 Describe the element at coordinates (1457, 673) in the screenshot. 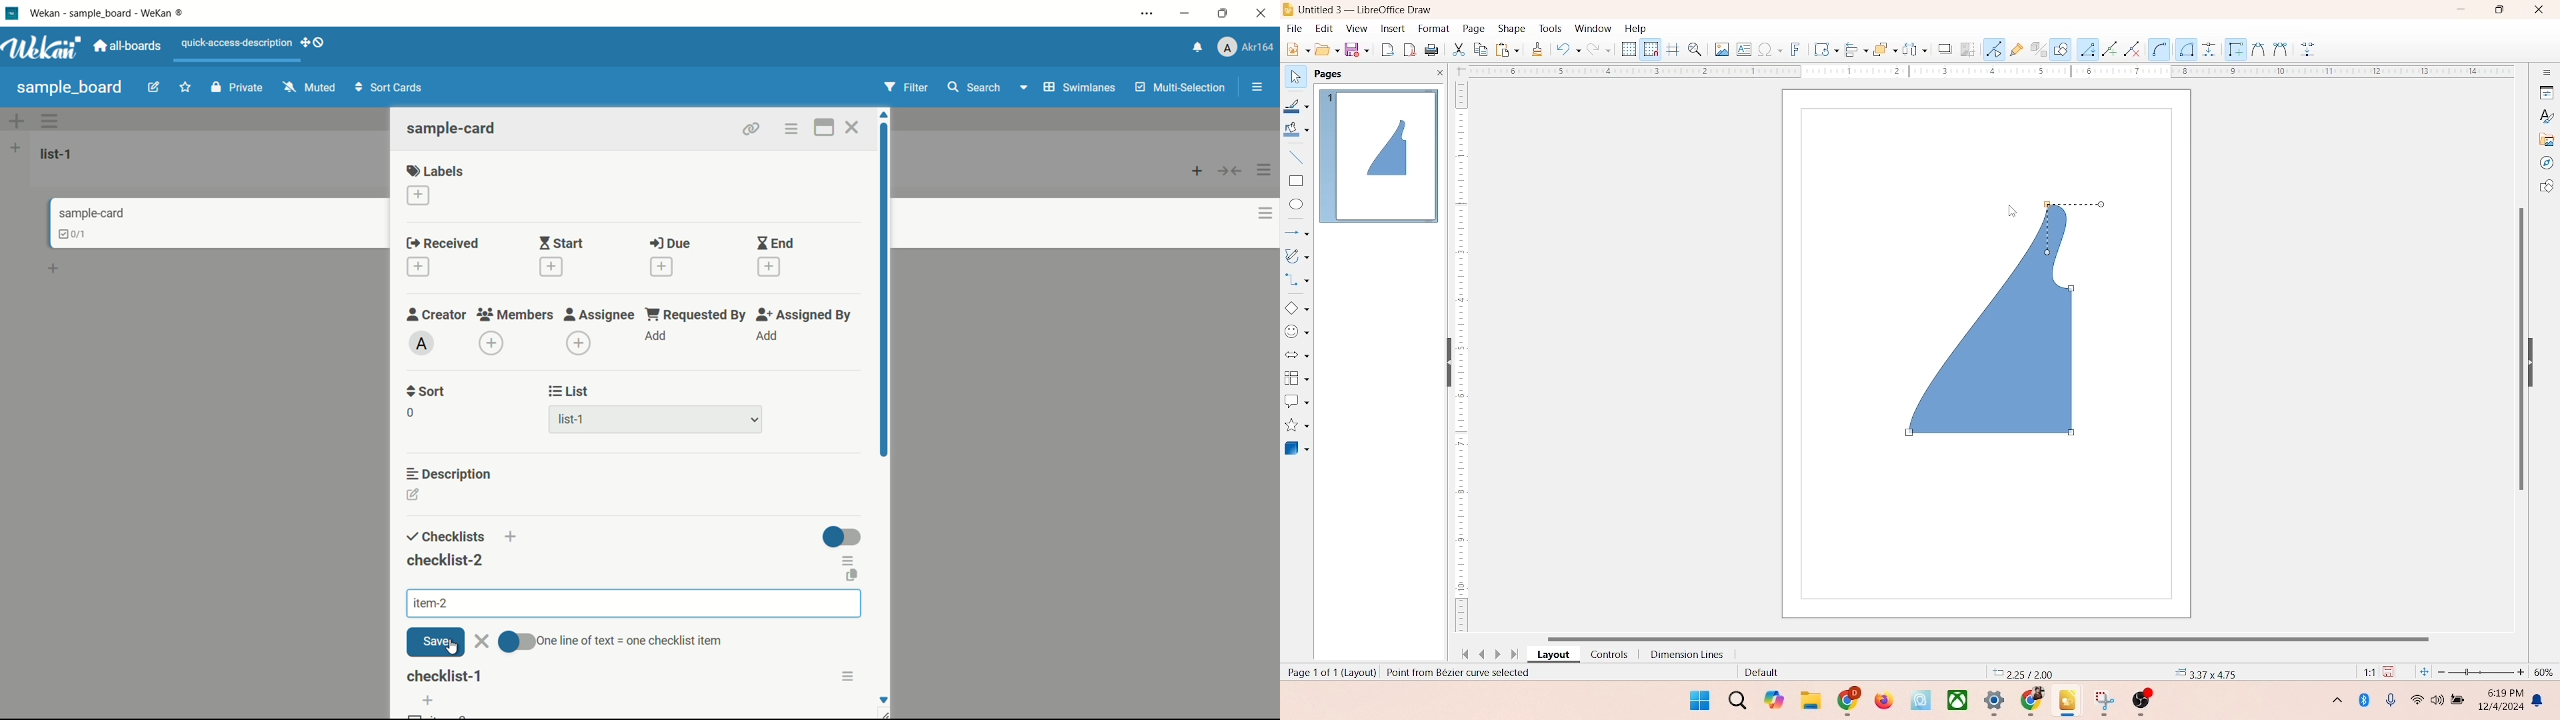

I see `selected` at that location.